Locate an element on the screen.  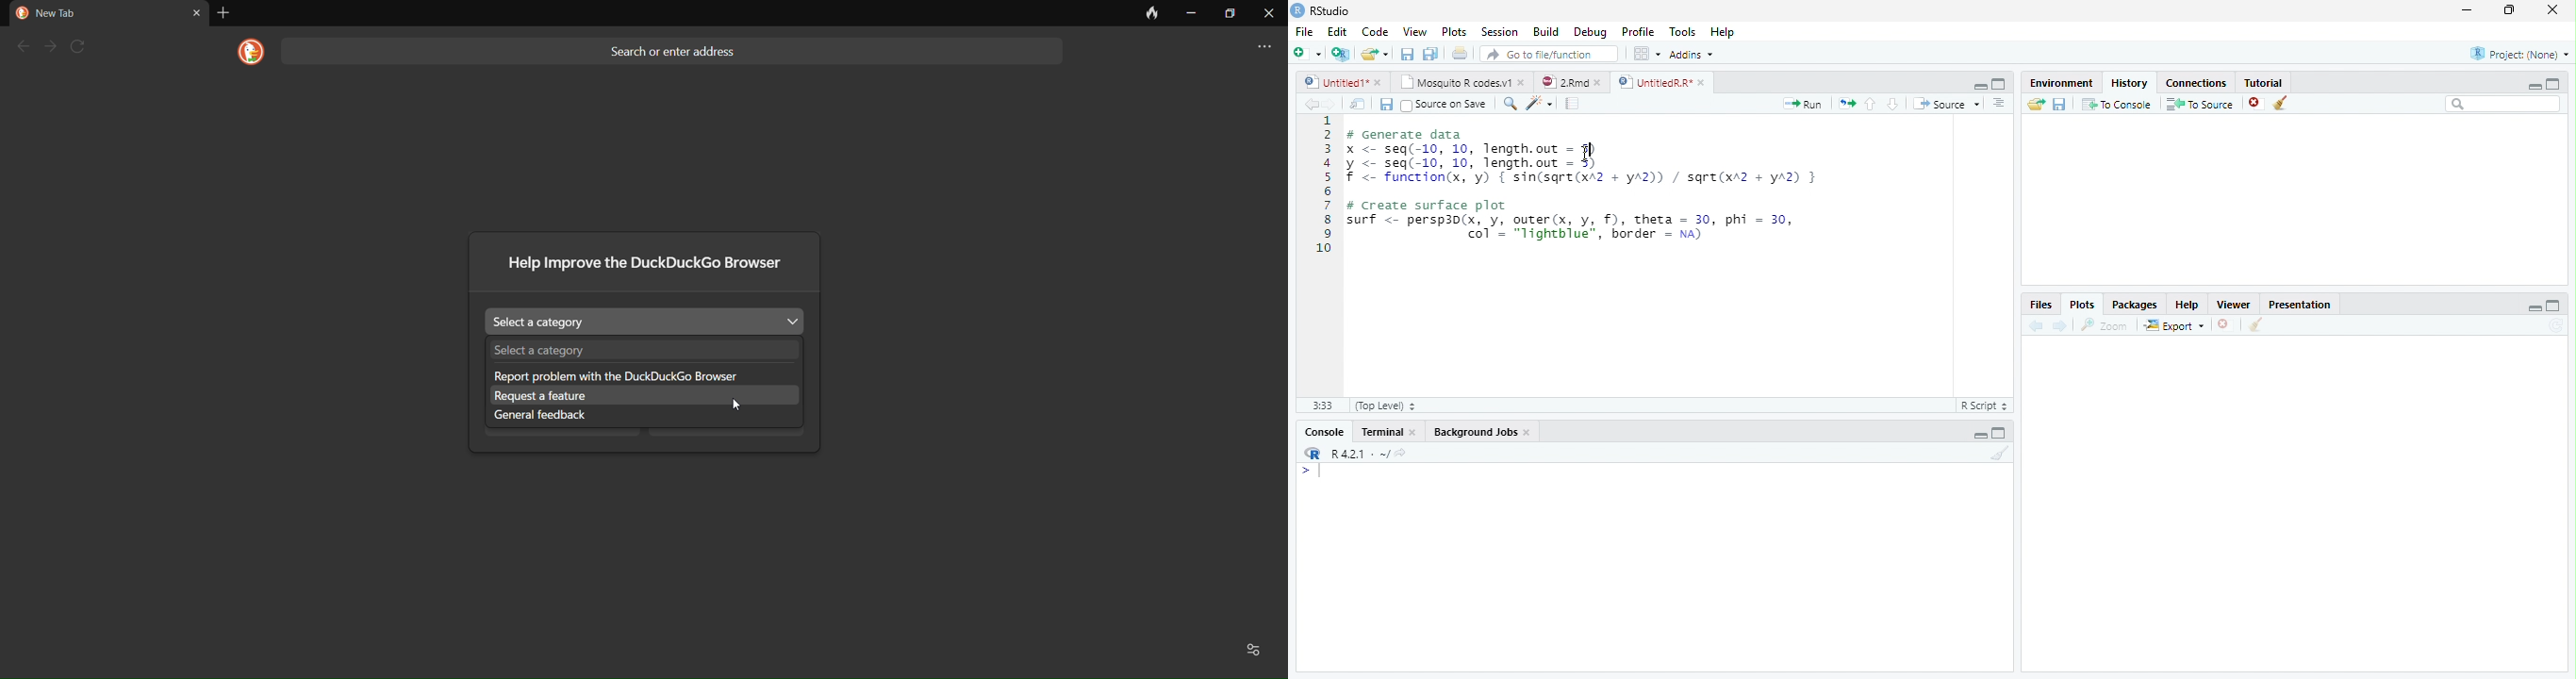
Session is located at coordinates (1498, 32).